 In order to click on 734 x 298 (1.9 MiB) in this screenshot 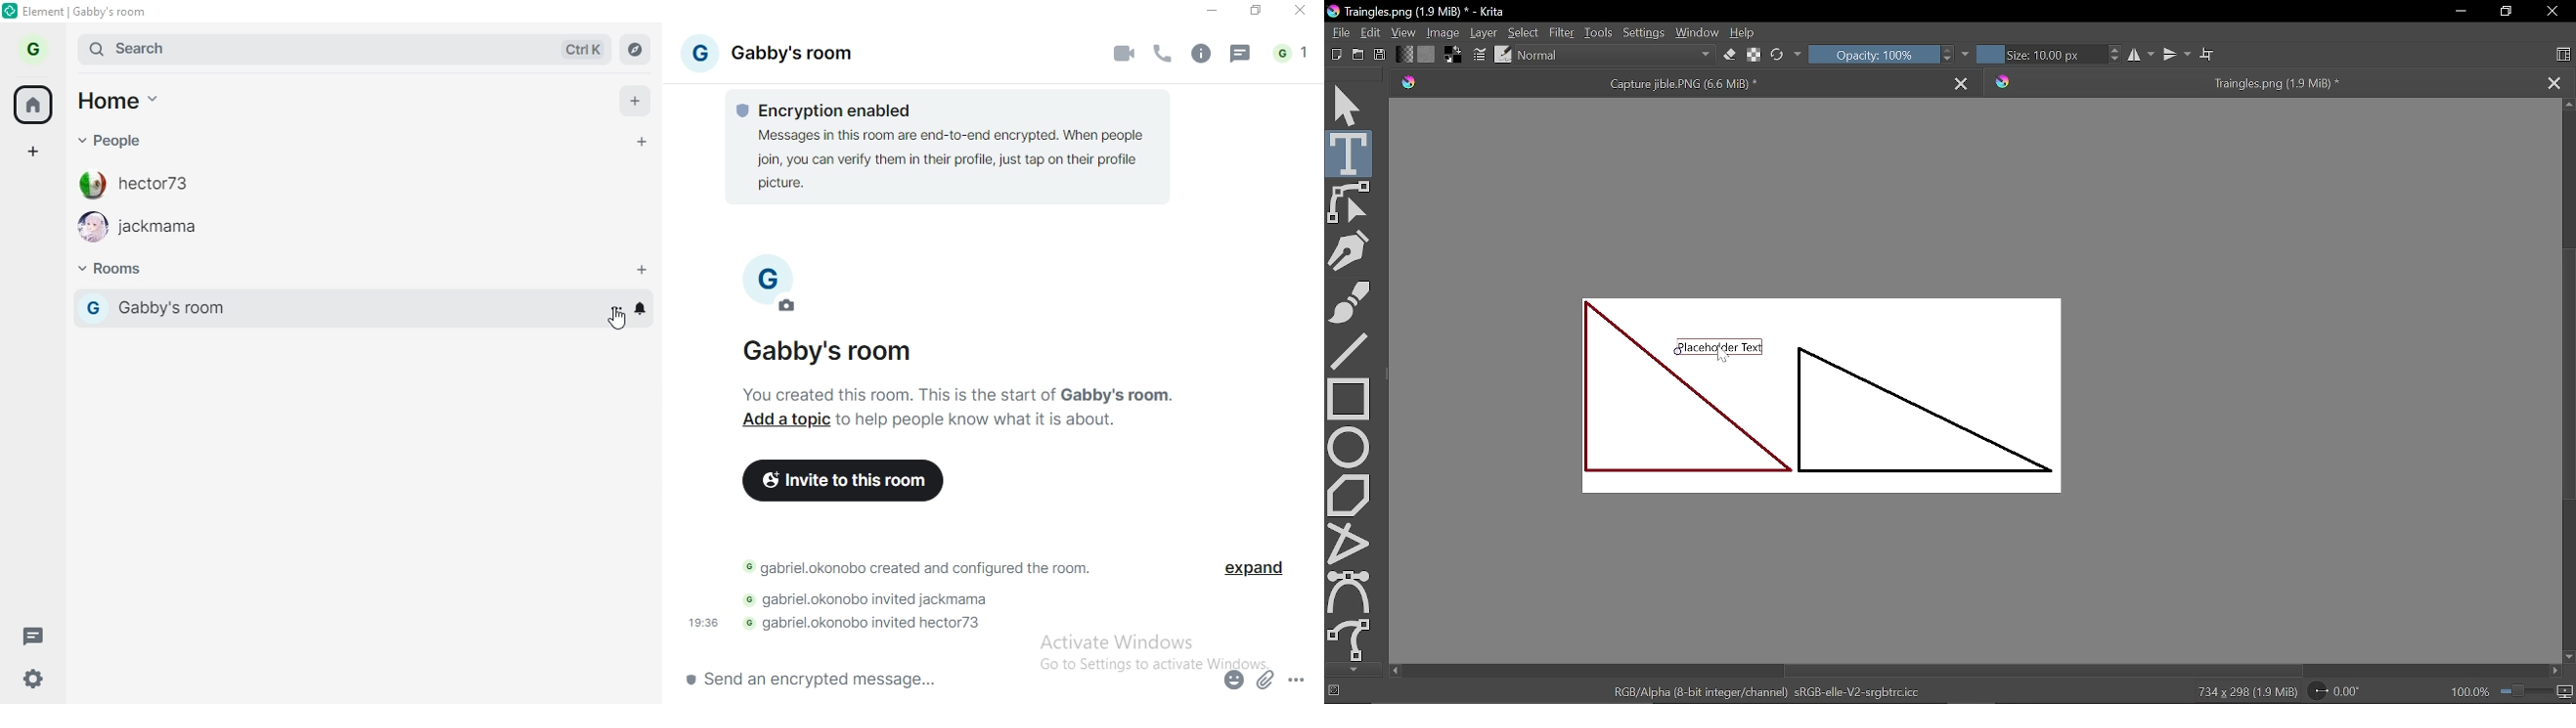, I will do `click(2243, 692)`.